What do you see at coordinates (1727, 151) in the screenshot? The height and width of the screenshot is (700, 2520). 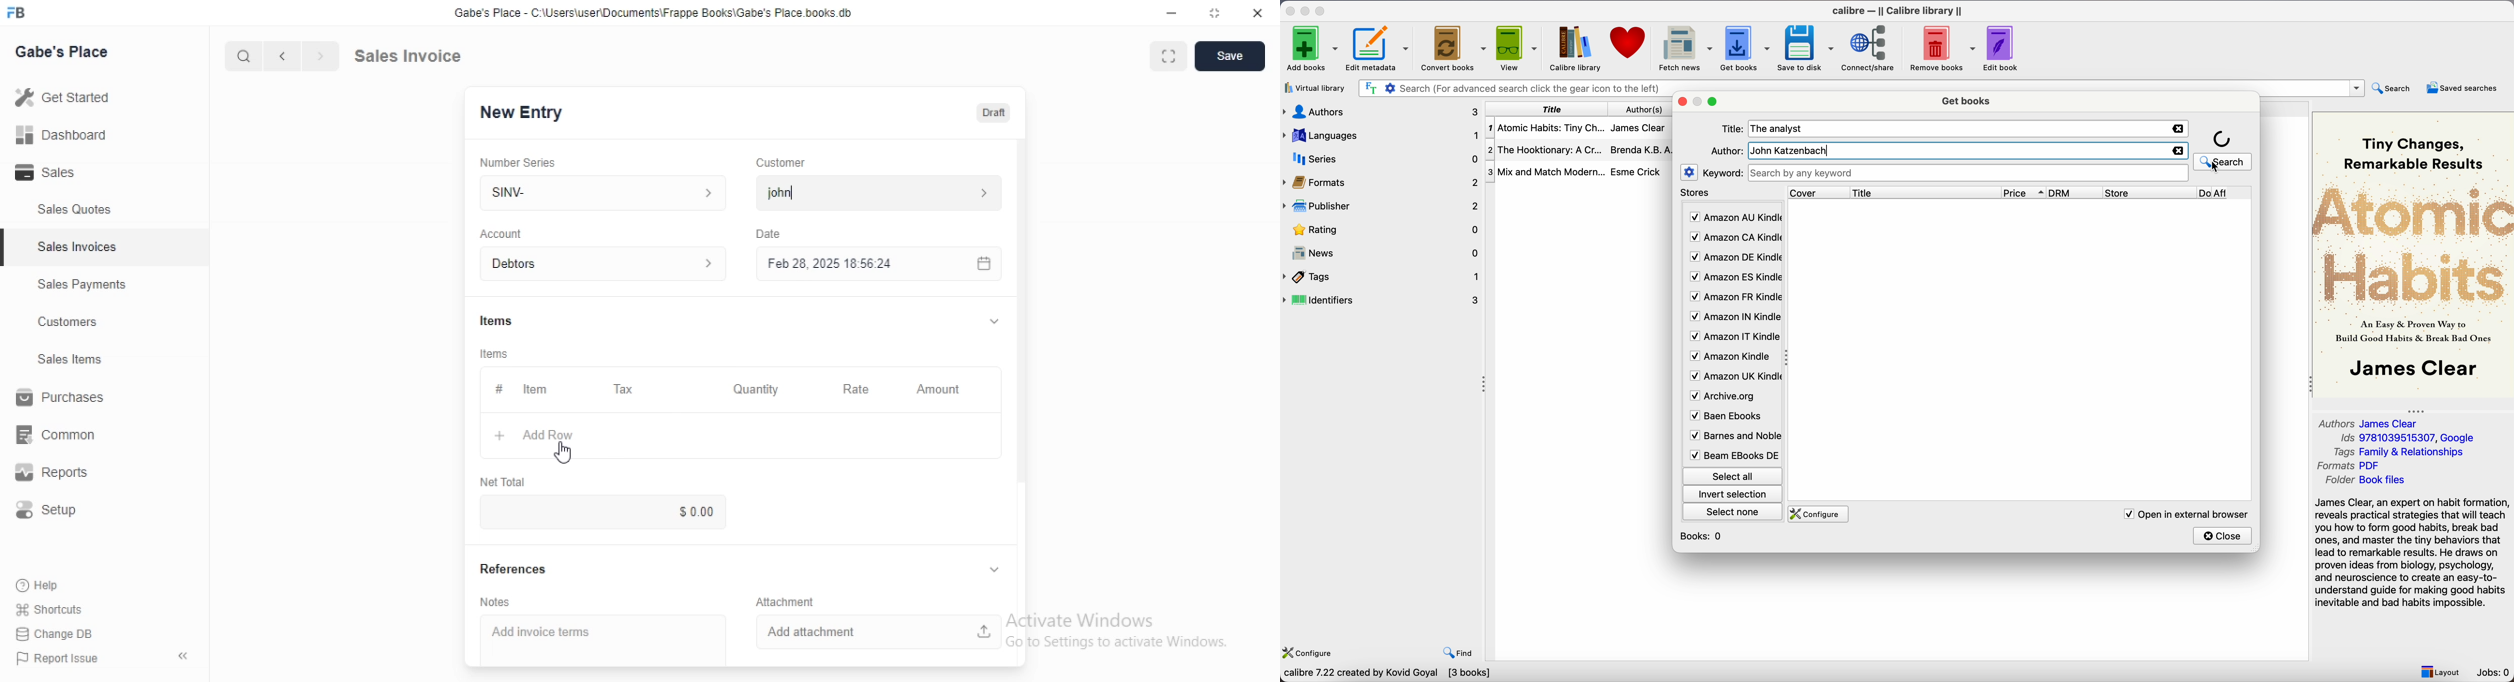 I see `Author:` at bounding box center [1727, 151].